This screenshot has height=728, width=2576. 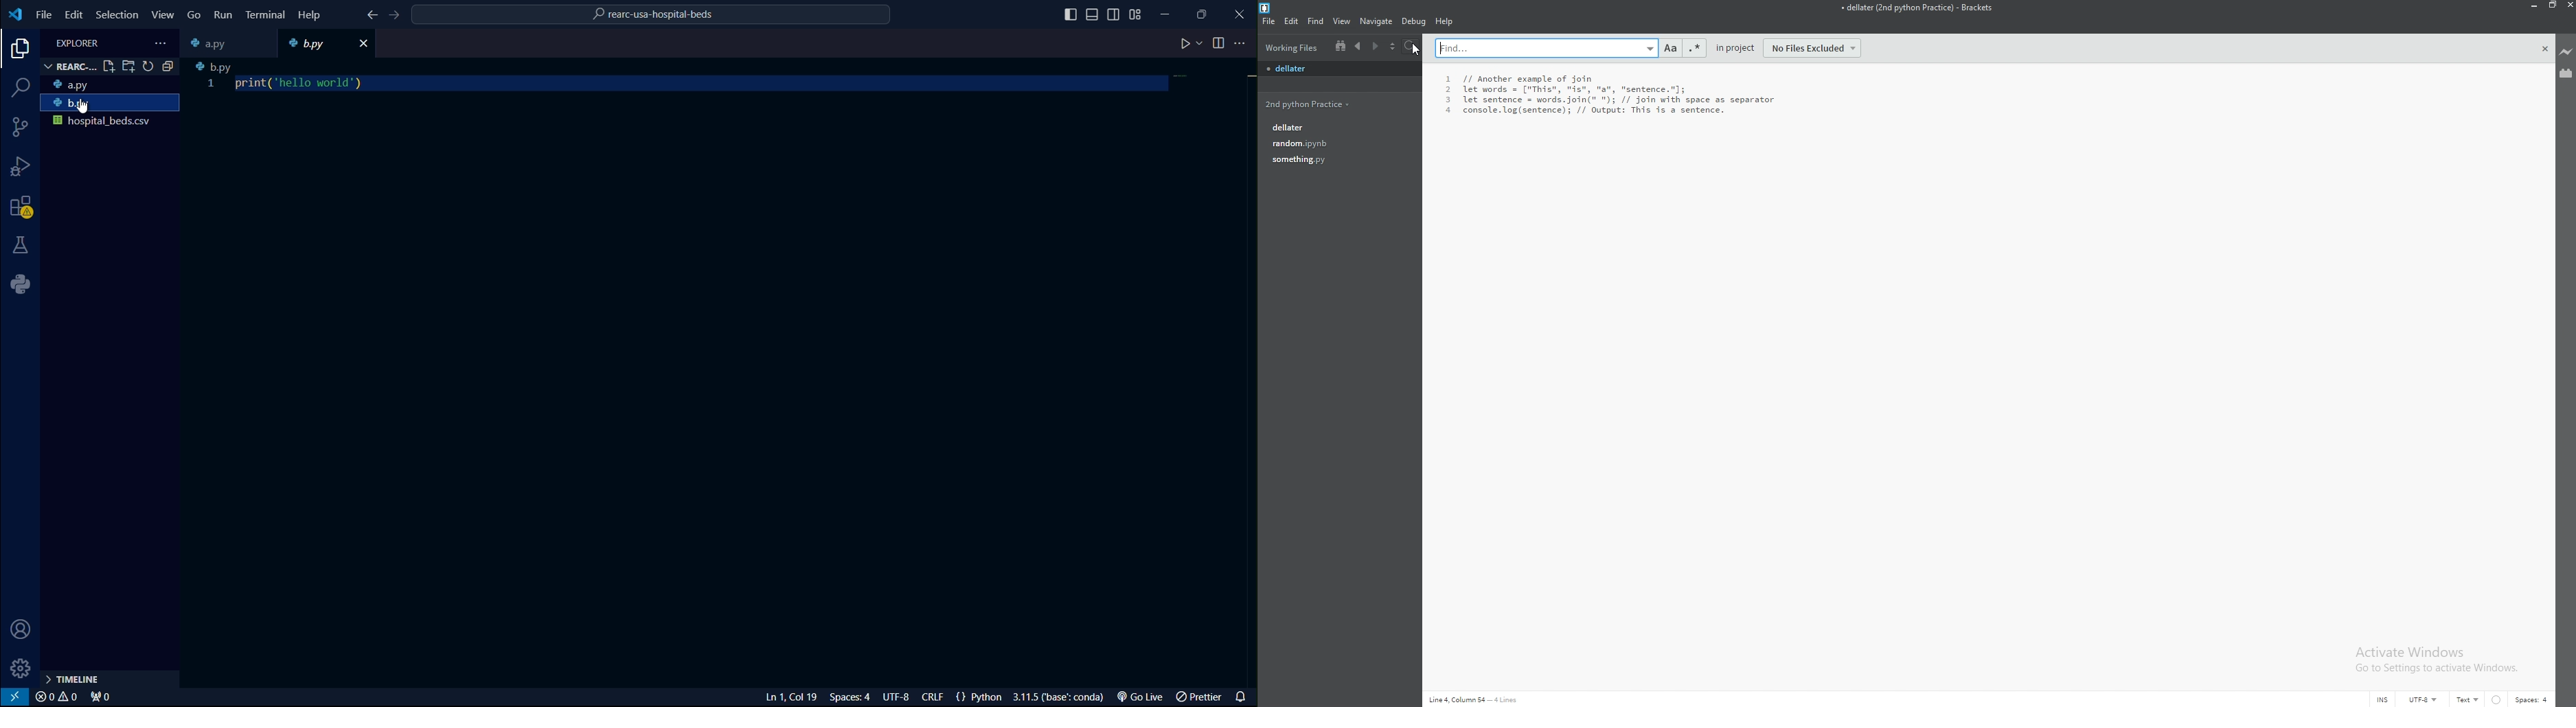 What do you see at coordinates (1393, 46) in the screenshot?
I see `choose` at bounding box center [1393, 46].